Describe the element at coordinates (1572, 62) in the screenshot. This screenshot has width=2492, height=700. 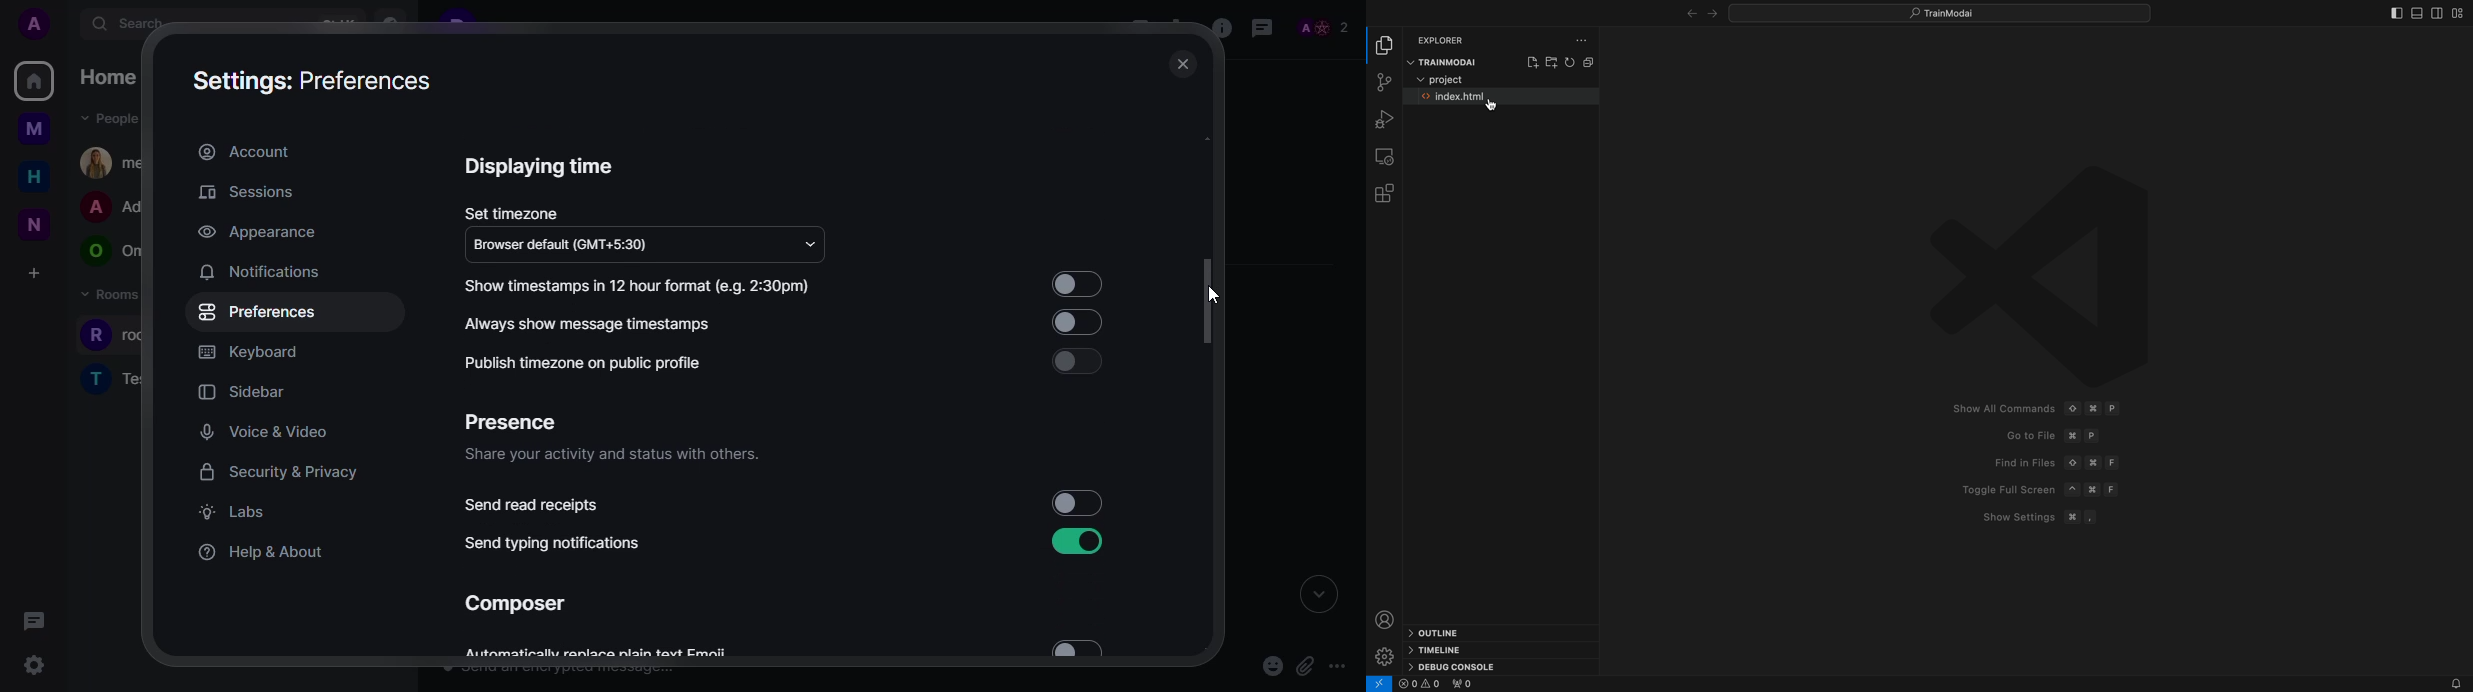
I see `reload` at that location.